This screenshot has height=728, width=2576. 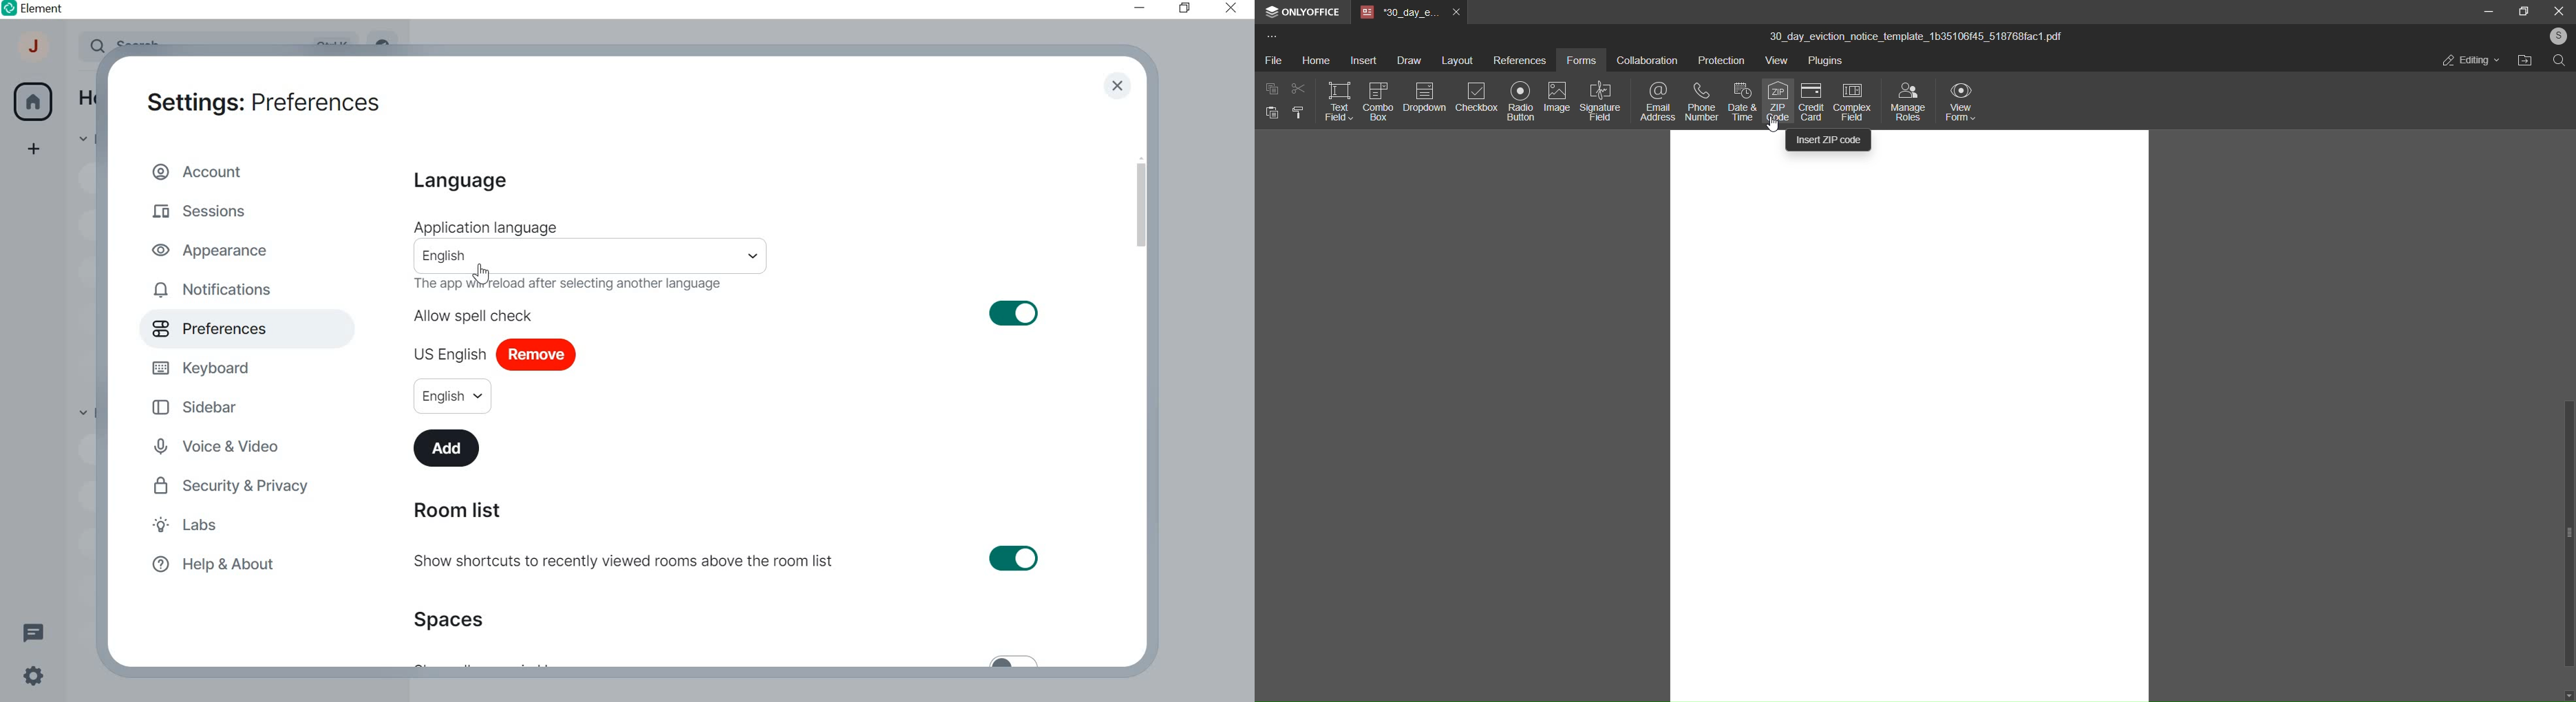 I want to click on view form, so click(x=1961, y=101).